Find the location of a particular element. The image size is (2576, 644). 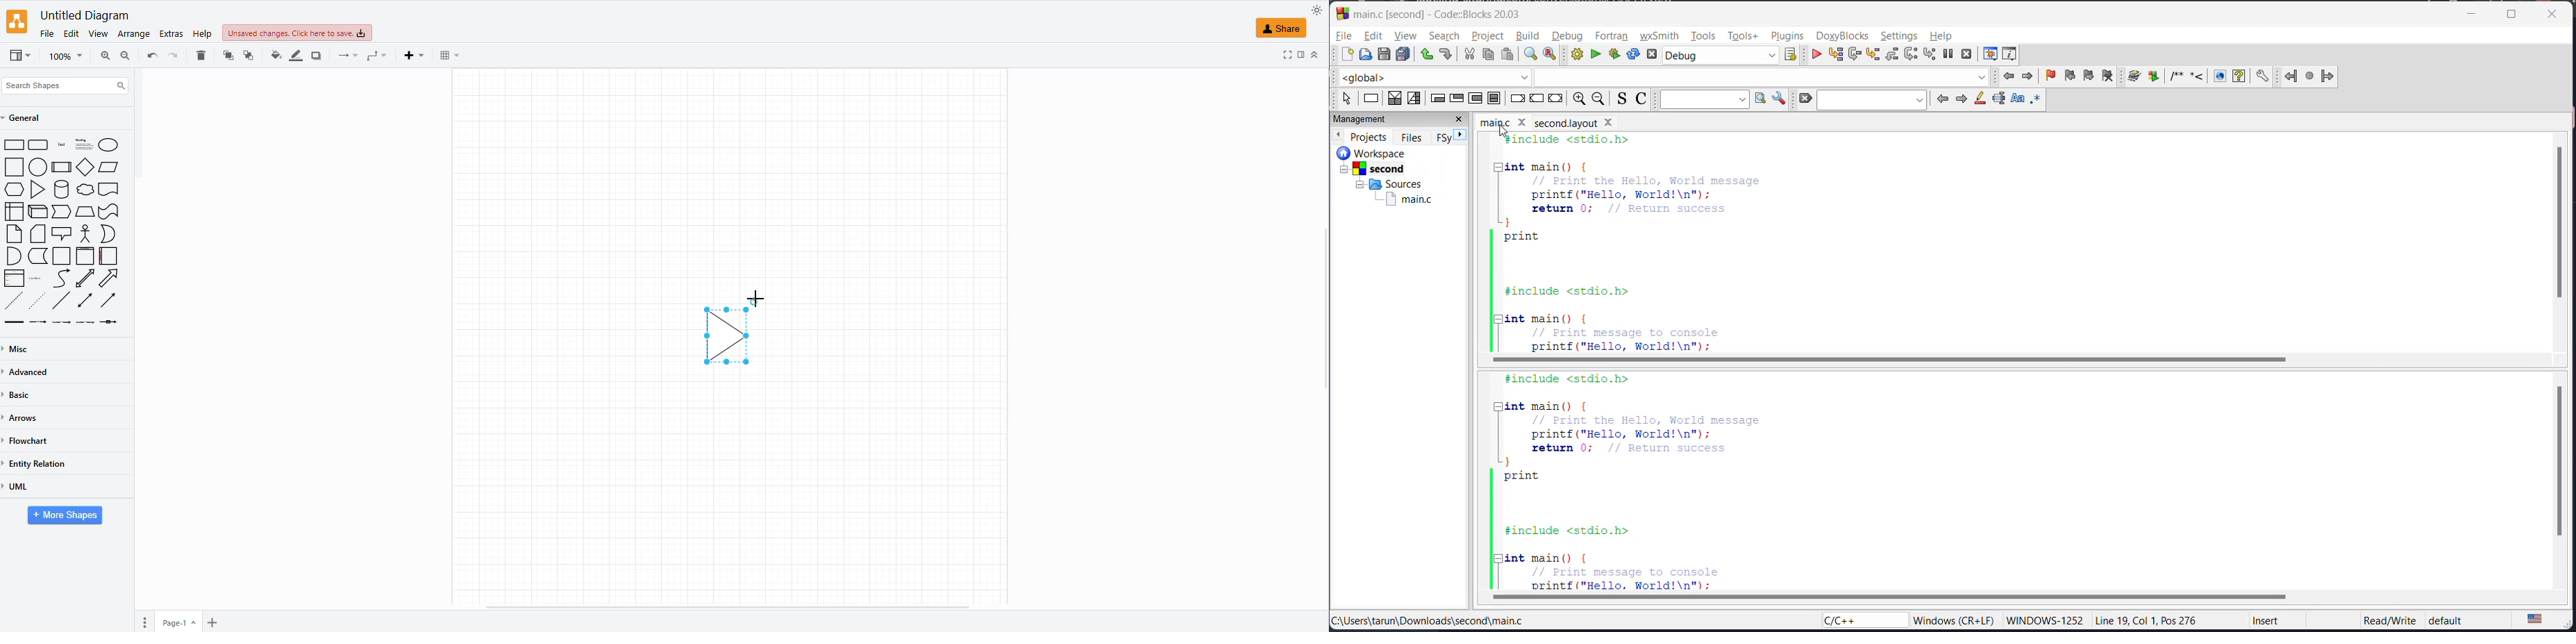

Polygon is located at coordinates (85, 212).